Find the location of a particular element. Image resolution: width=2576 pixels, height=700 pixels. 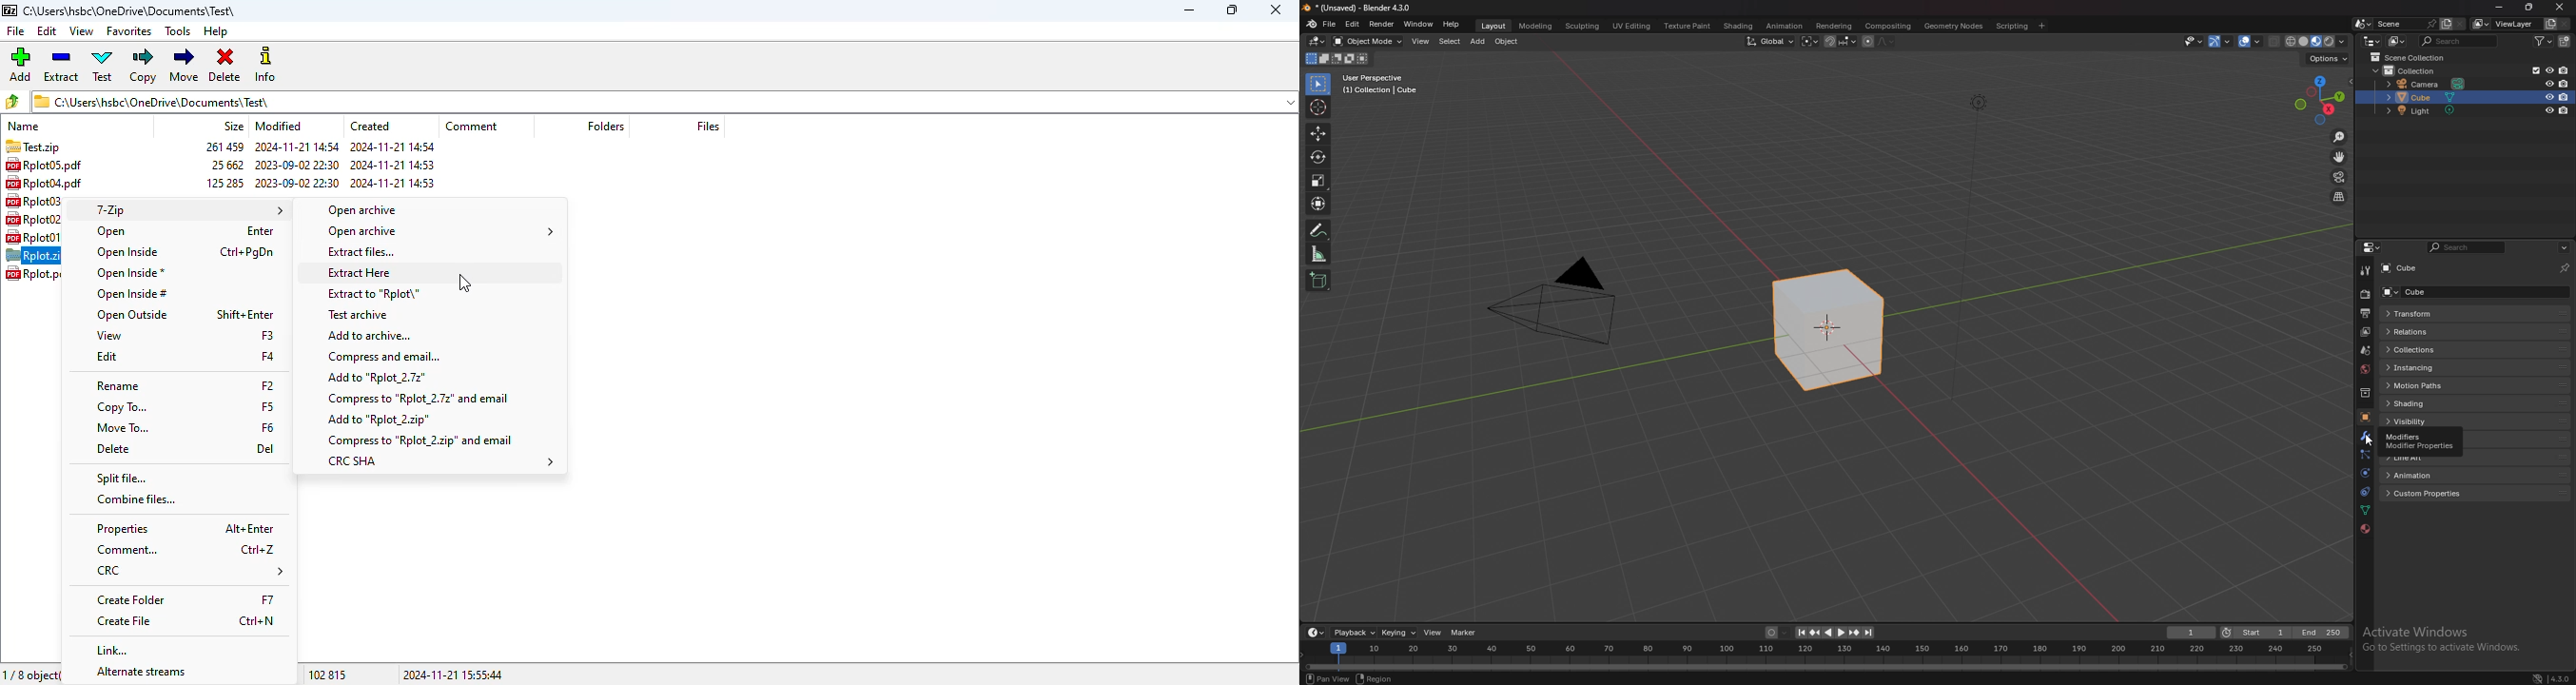

selector is located at coordinates (1319, 84).